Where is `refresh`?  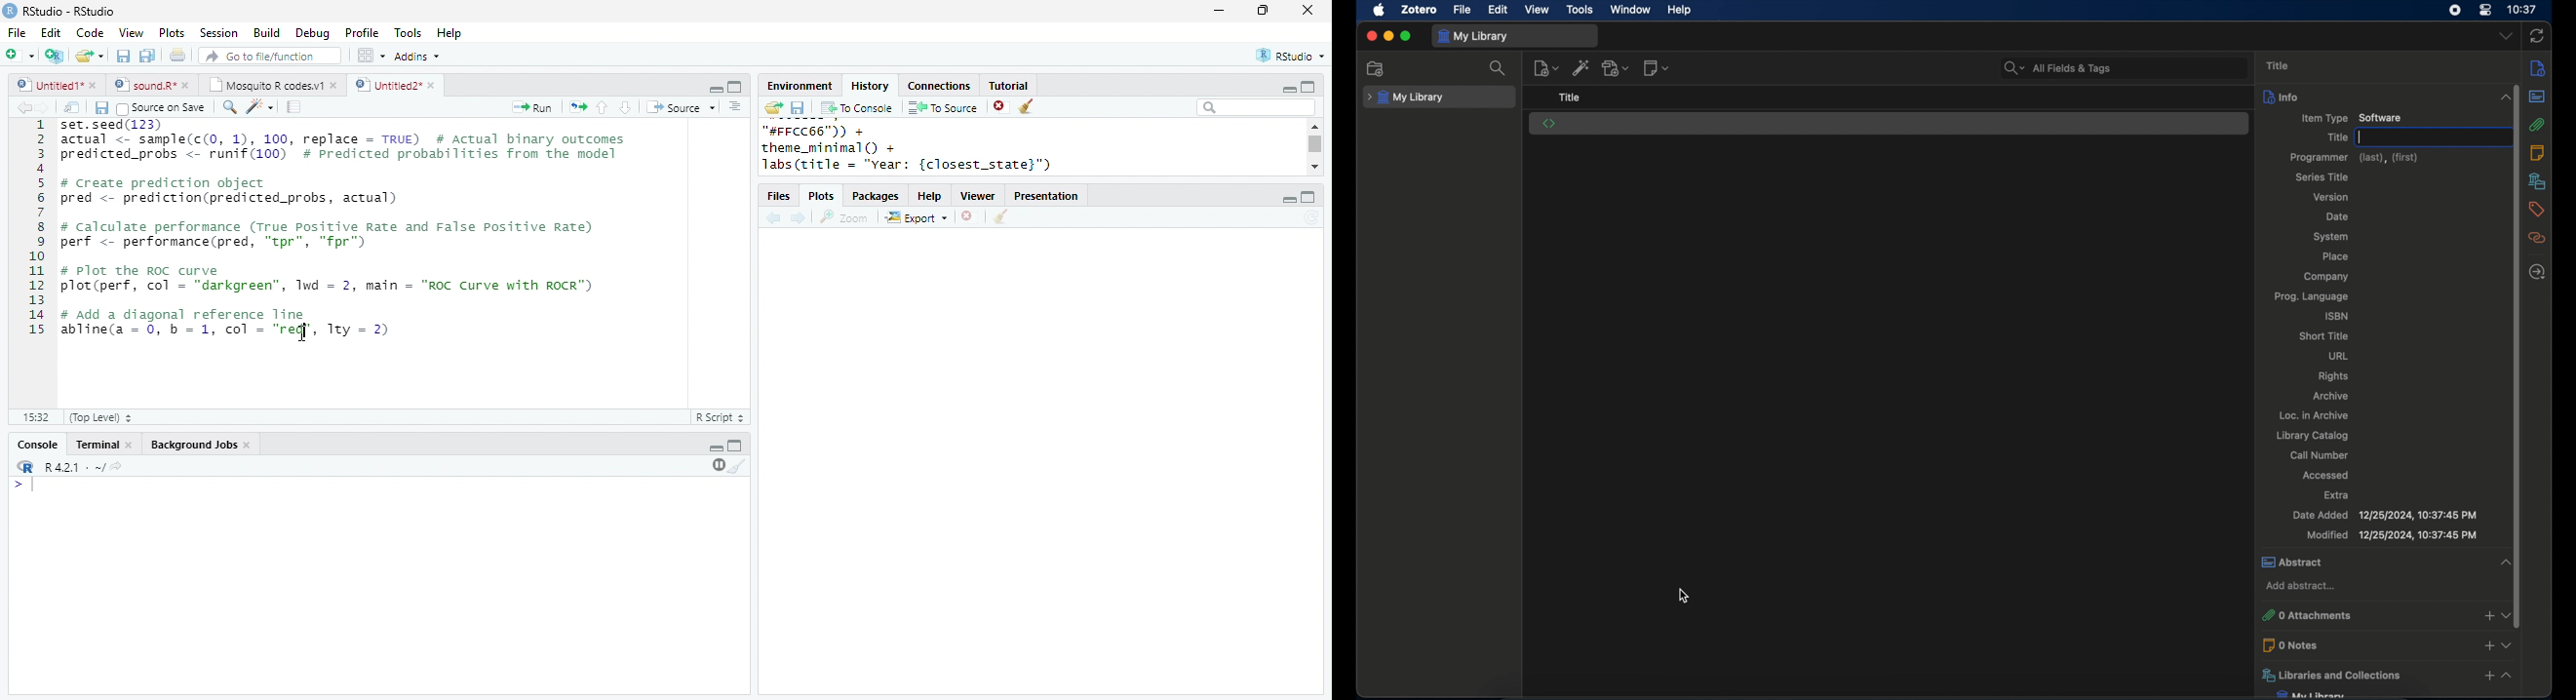
refresh is located at coordinates (1311, 217).